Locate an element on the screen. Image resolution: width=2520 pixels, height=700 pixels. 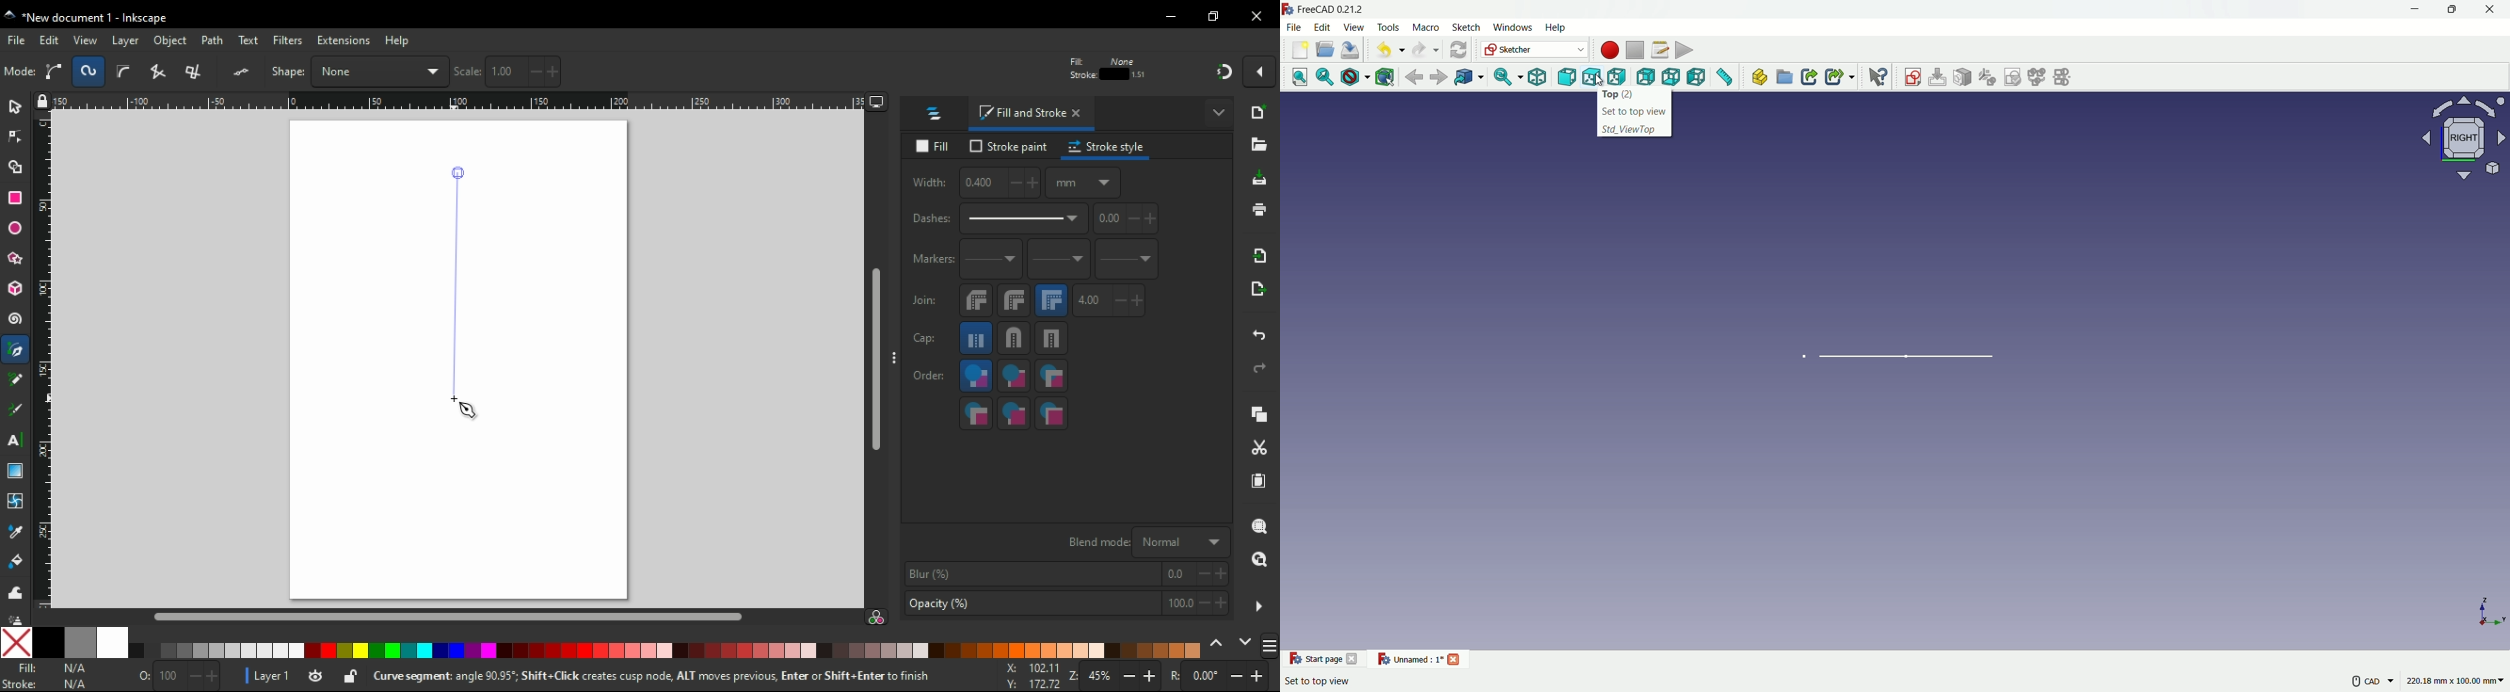
undo is located at coordinates (1388, 49).